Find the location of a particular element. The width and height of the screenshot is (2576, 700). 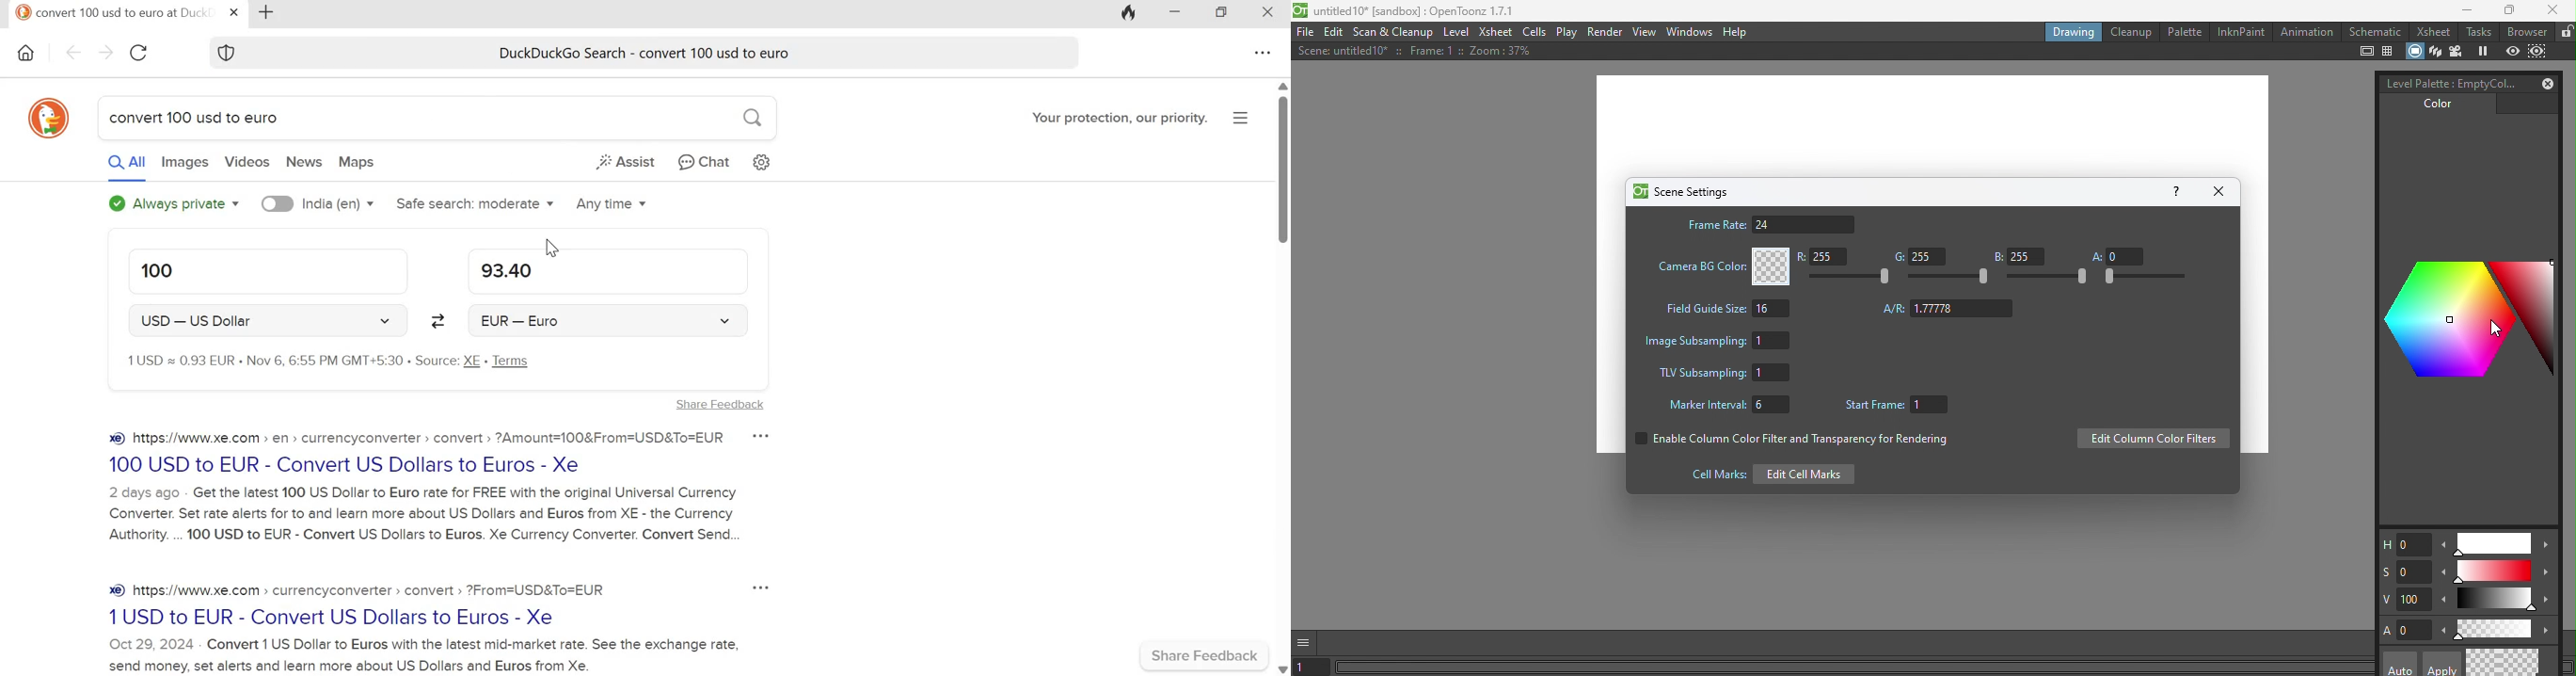

More Options is located at coordinates (753, 586).